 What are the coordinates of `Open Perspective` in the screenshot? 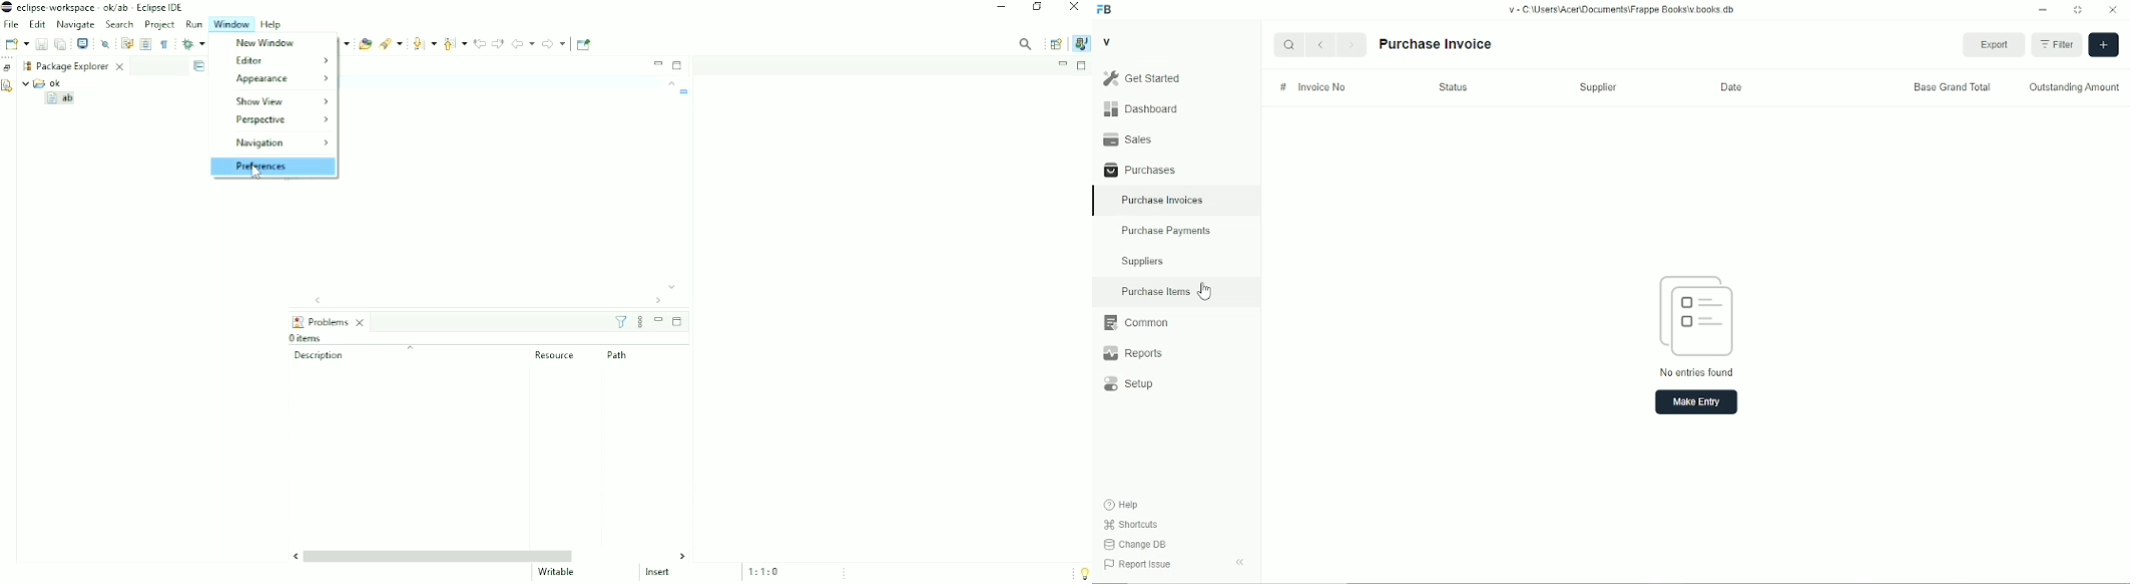 It's located at (1055, 44).